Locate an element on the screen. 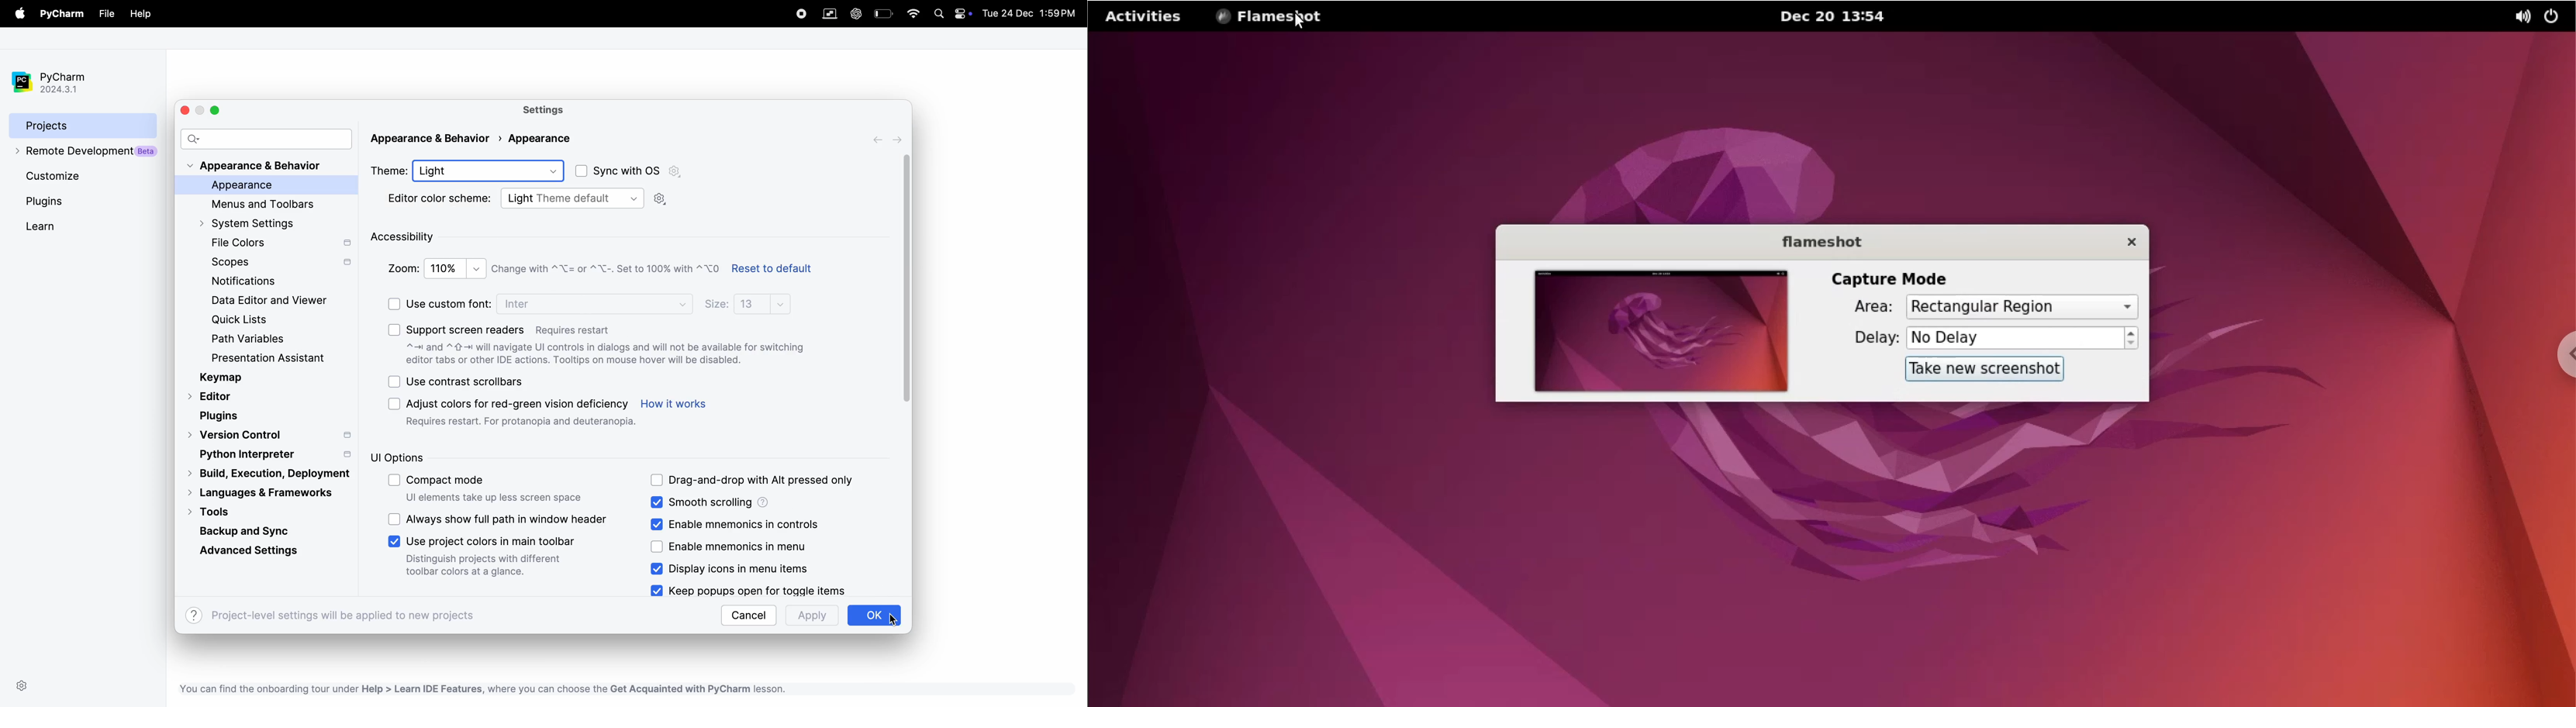 The width and height of the screenshot is (2576, 728). compact mode is located at coordinates (458, 482).